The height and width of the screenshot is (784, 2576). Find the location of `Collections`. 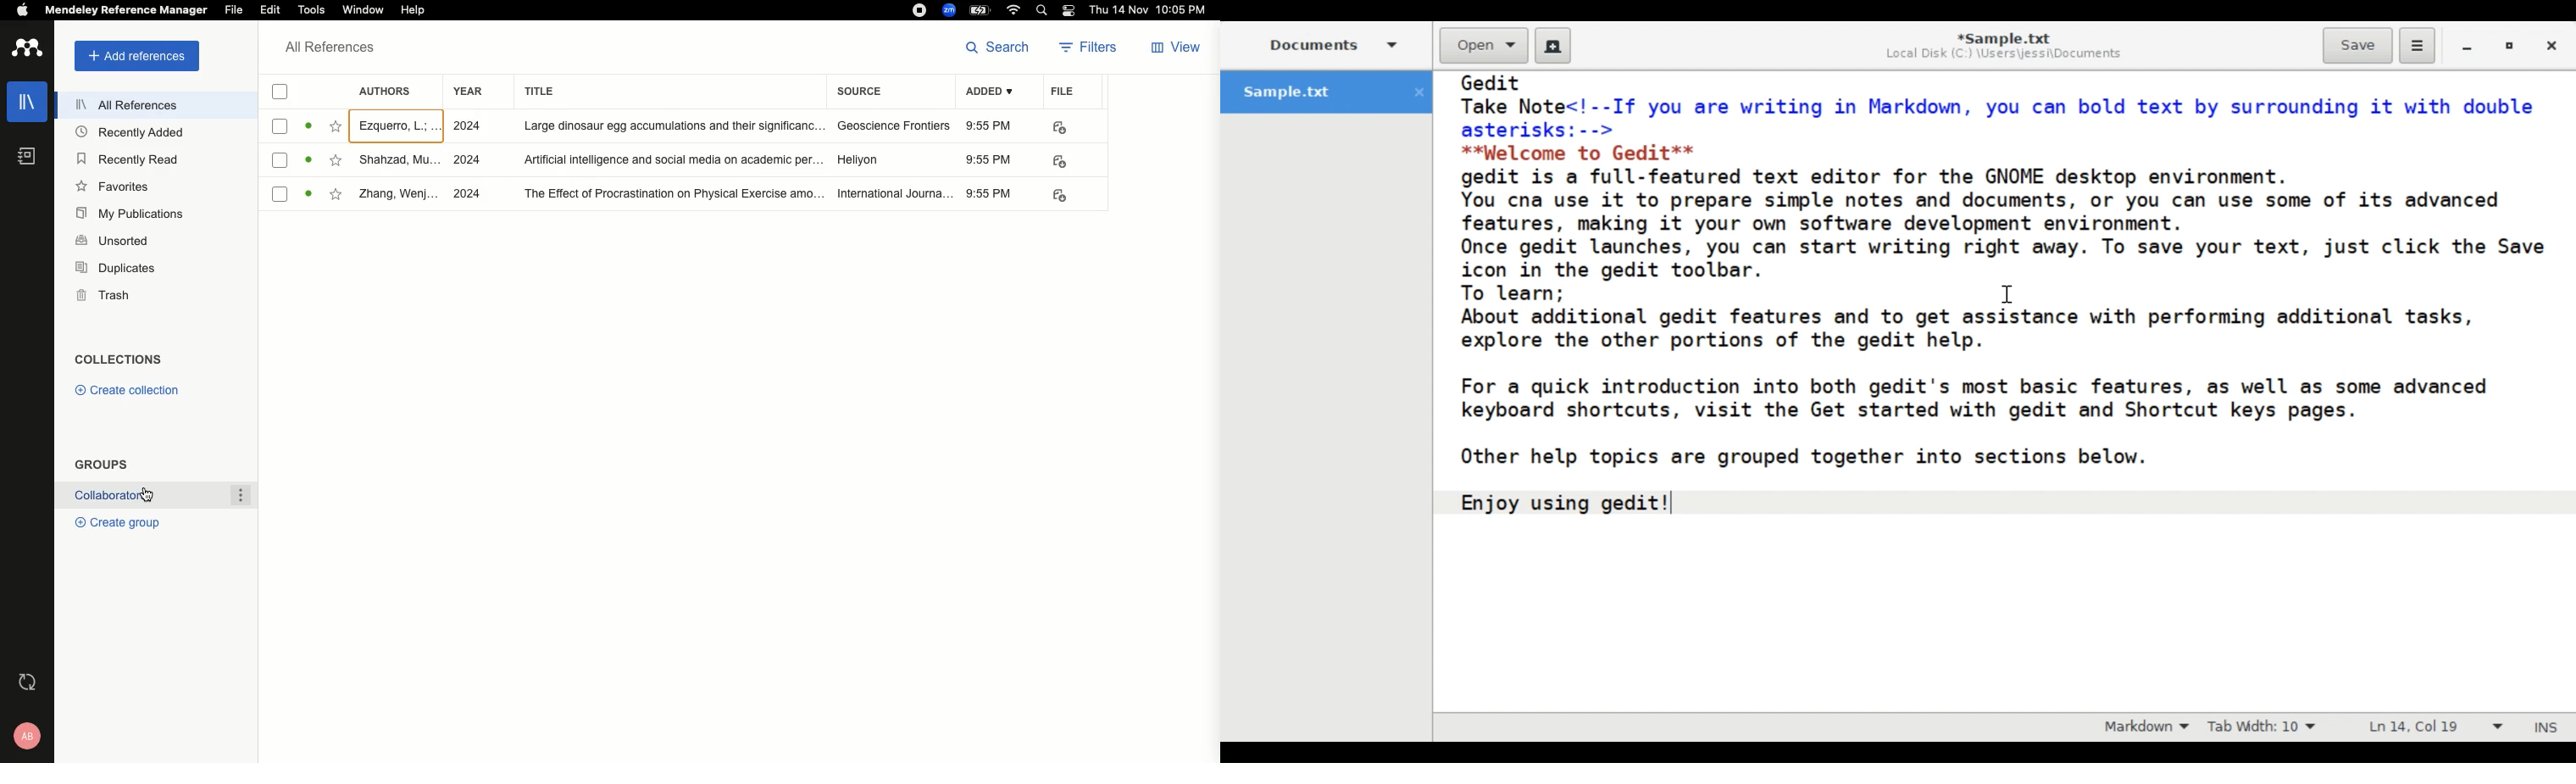

Collections is located at coordinates (124, 361).